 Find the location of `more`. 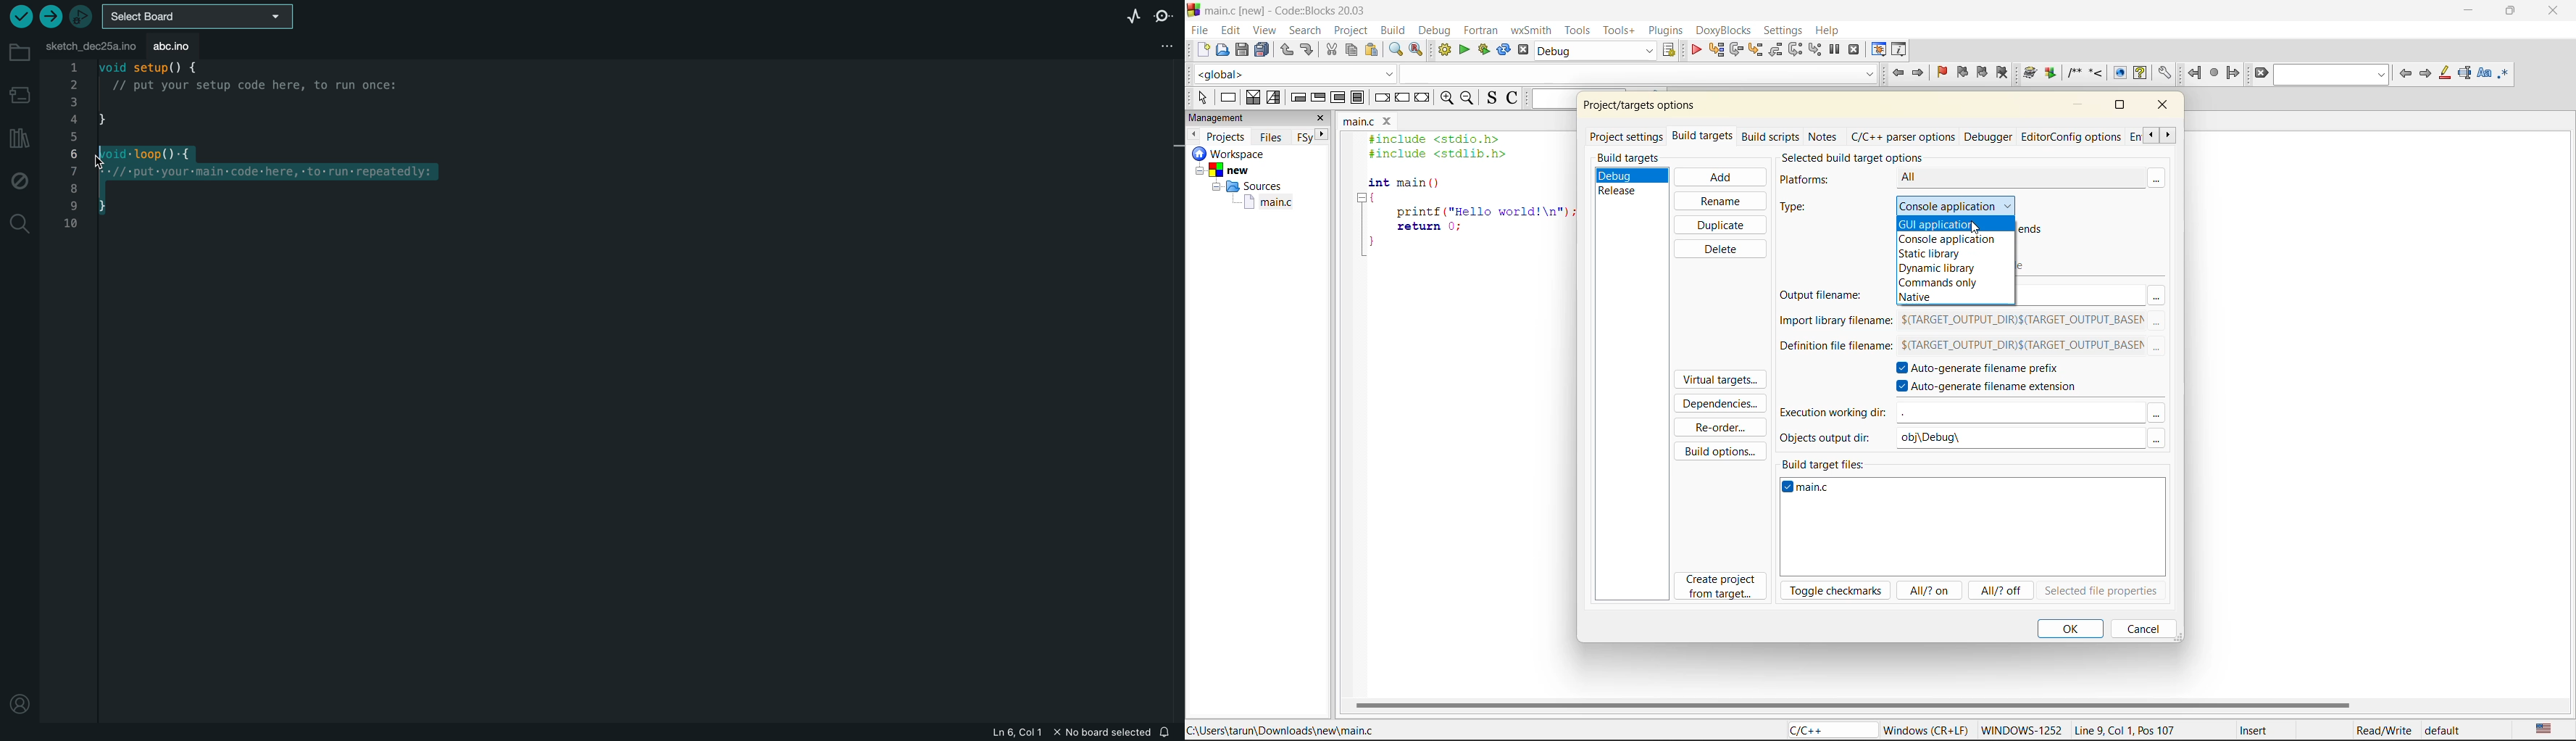

more is located at coordinates (2155, 176).